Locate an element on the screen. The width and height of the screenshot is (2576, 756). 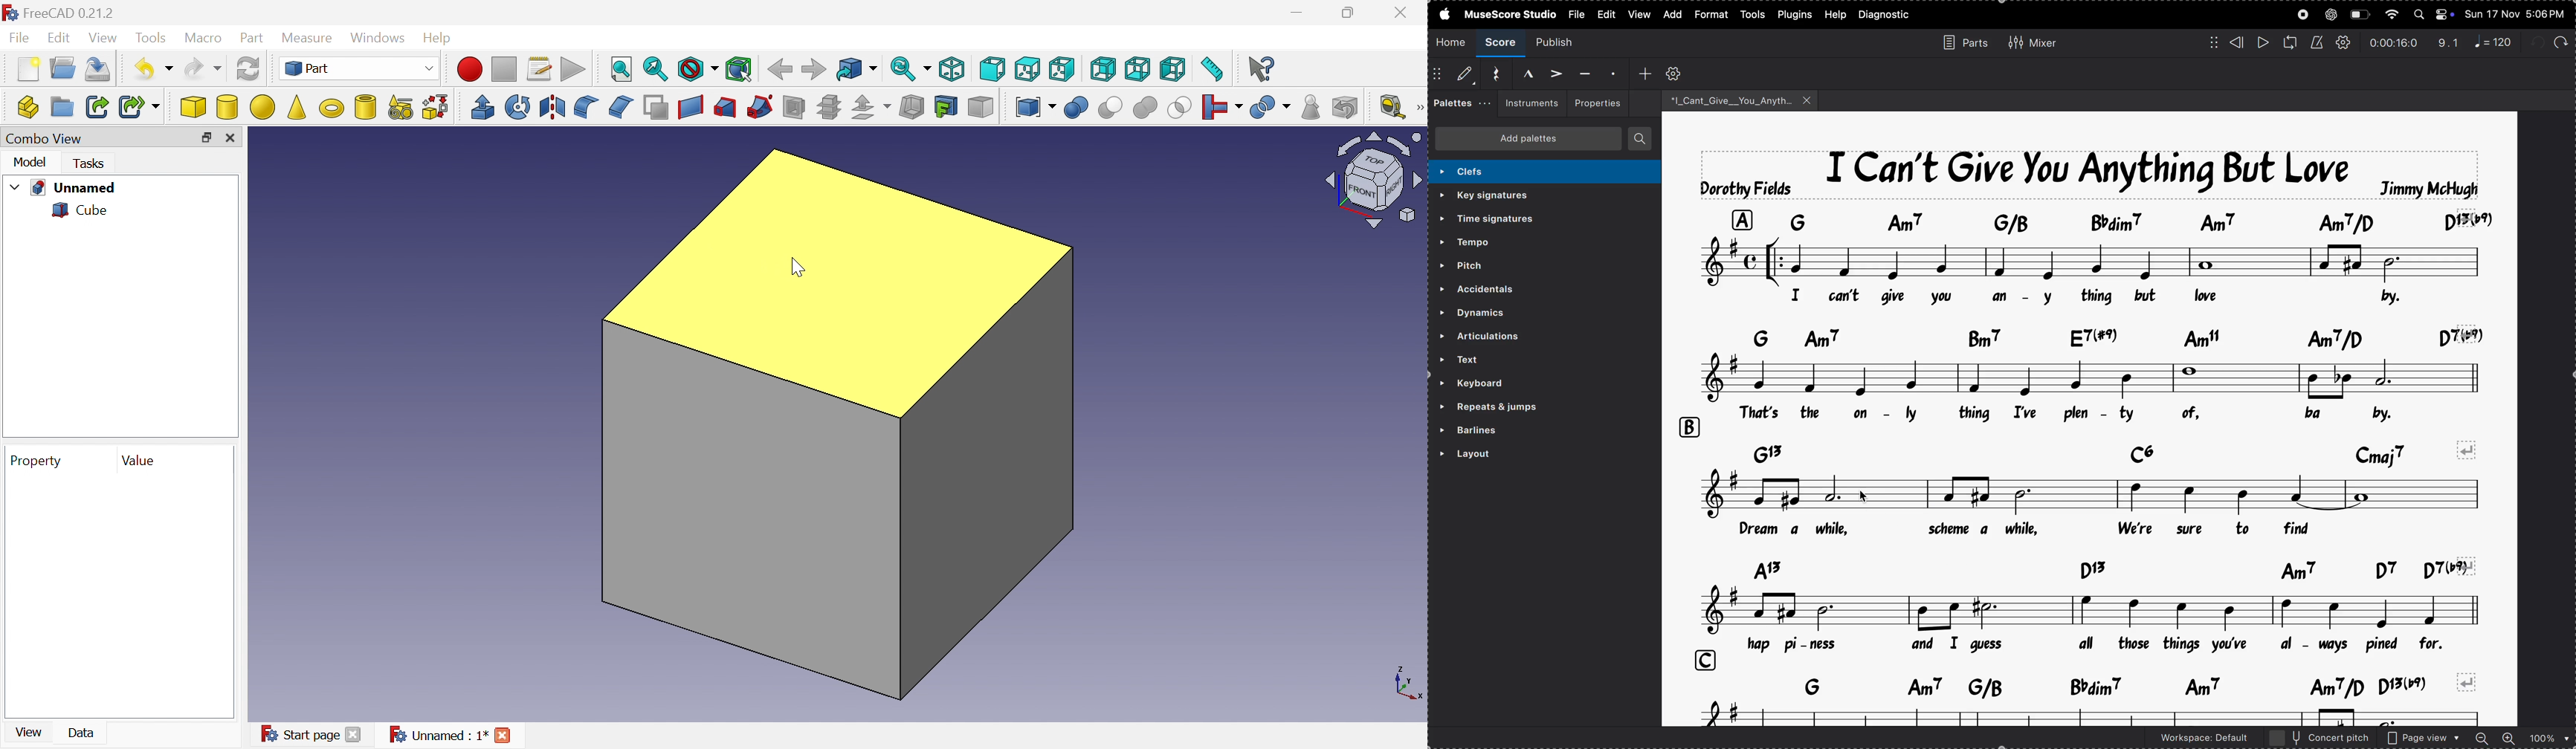
Unnamed is located at coordinates (77, 188).